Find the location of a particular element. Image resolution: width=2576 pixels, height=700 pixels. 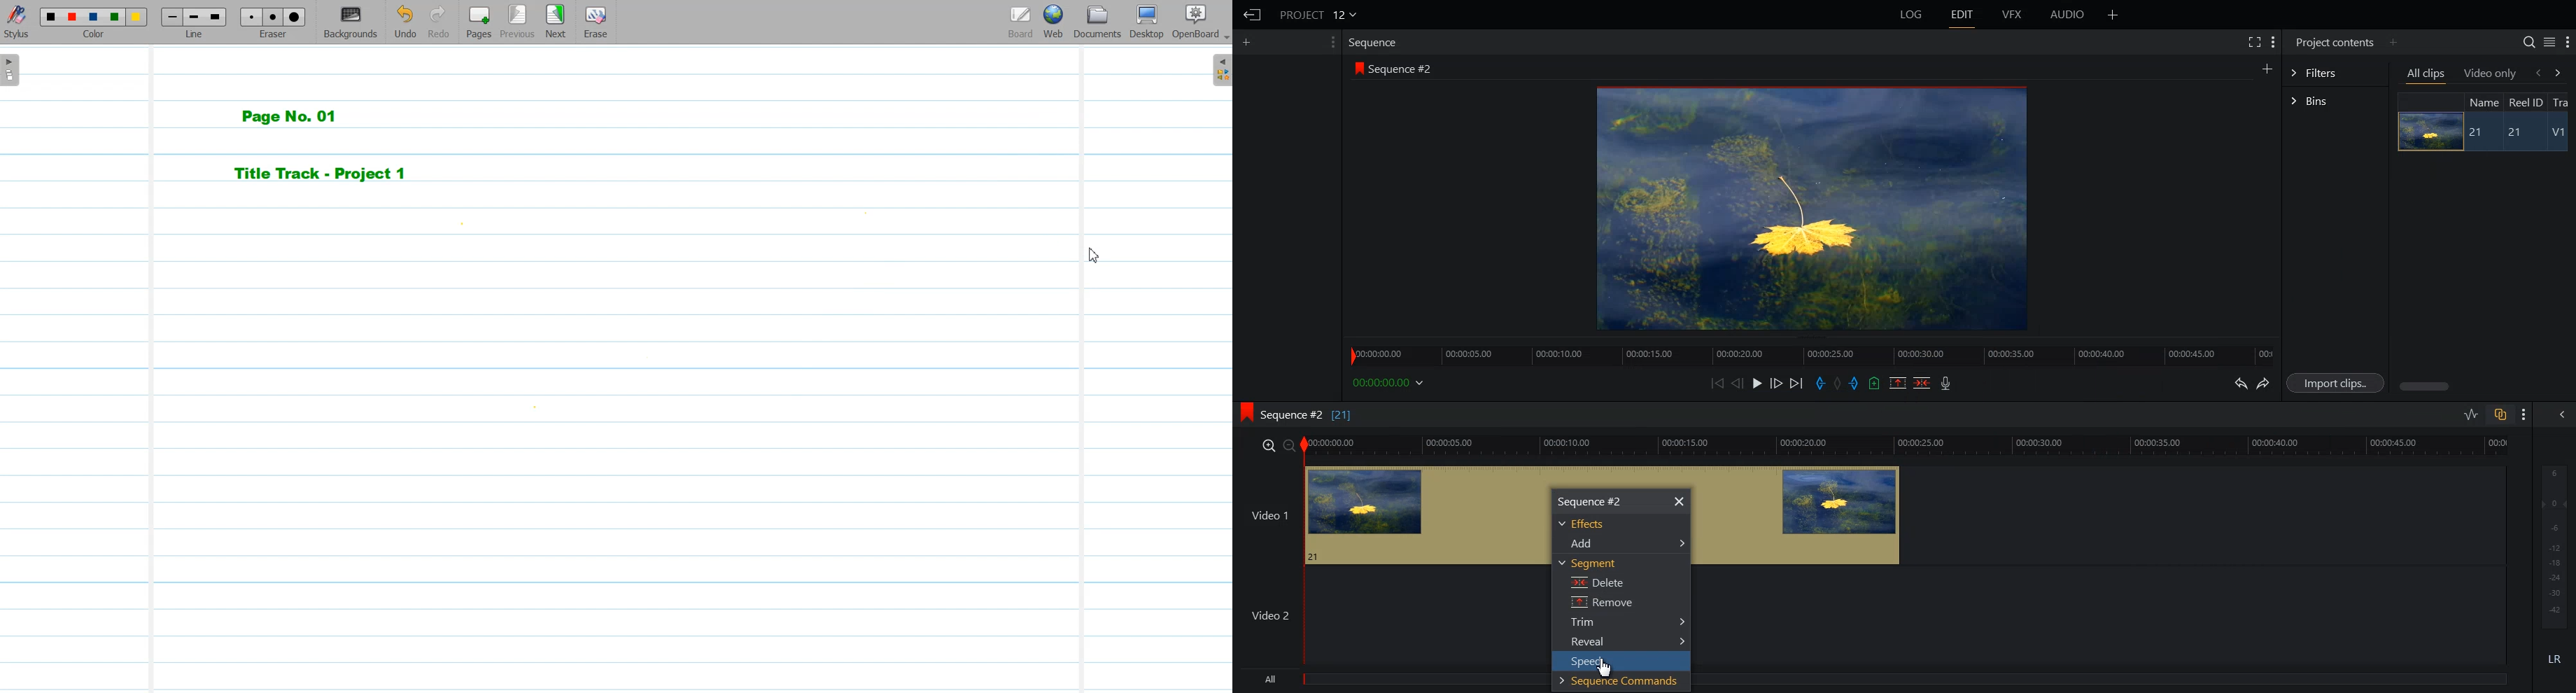

Project contents is located at coordinates (2333, 41).